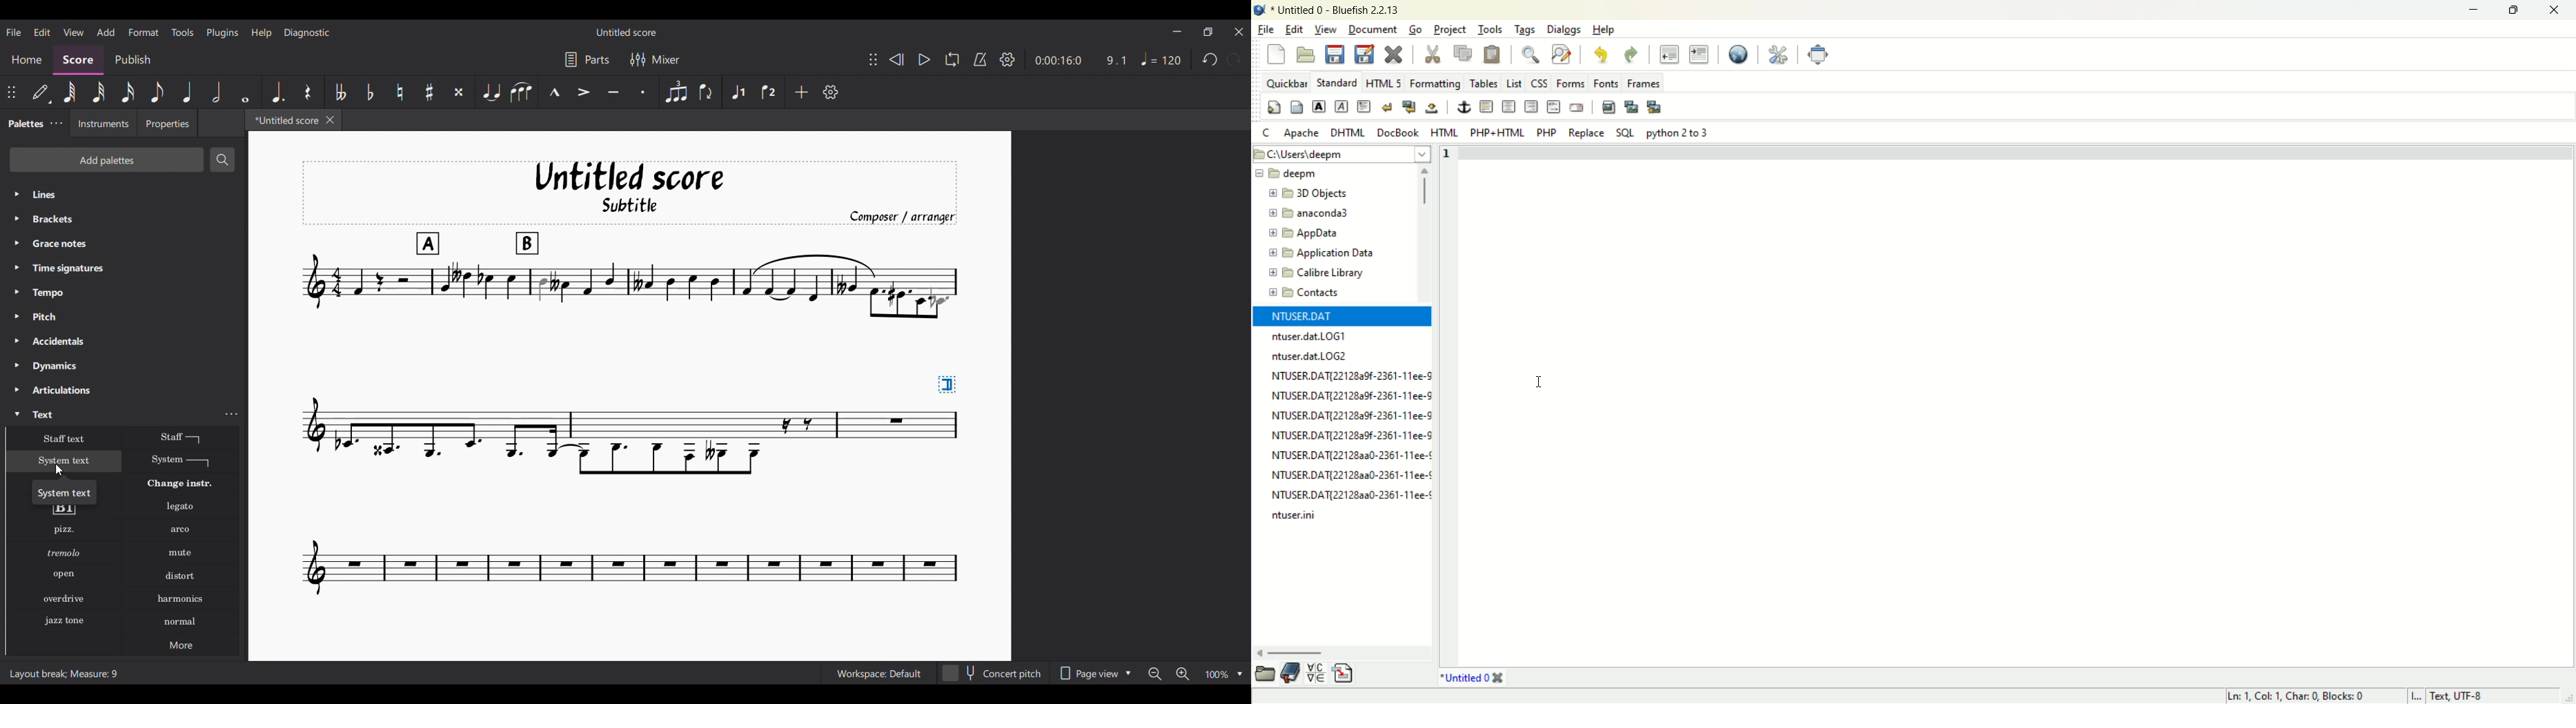 The image size is (2576, 728). What do you see at coordinates (128, 92) in the screenshot?
I see `16th note` at bounding box center [128, 92].